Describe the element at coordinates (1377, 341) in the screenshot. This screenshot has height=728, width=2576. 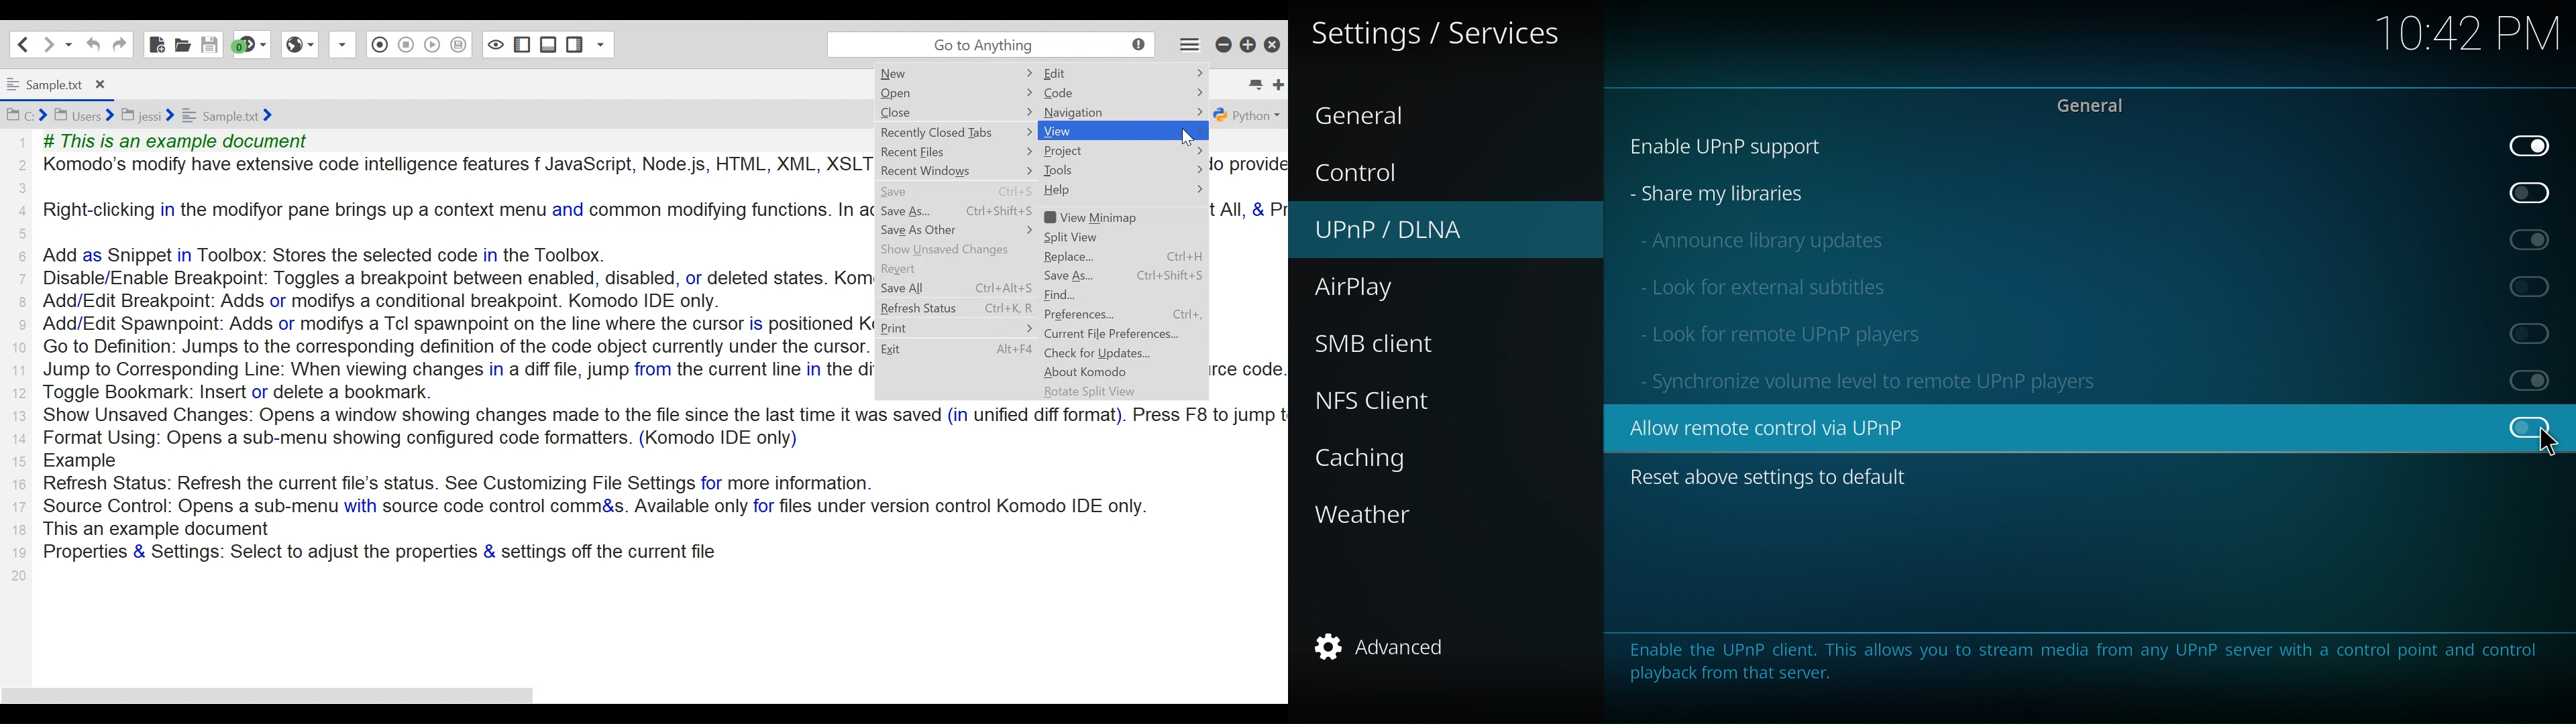
I see `smb client` at that location.